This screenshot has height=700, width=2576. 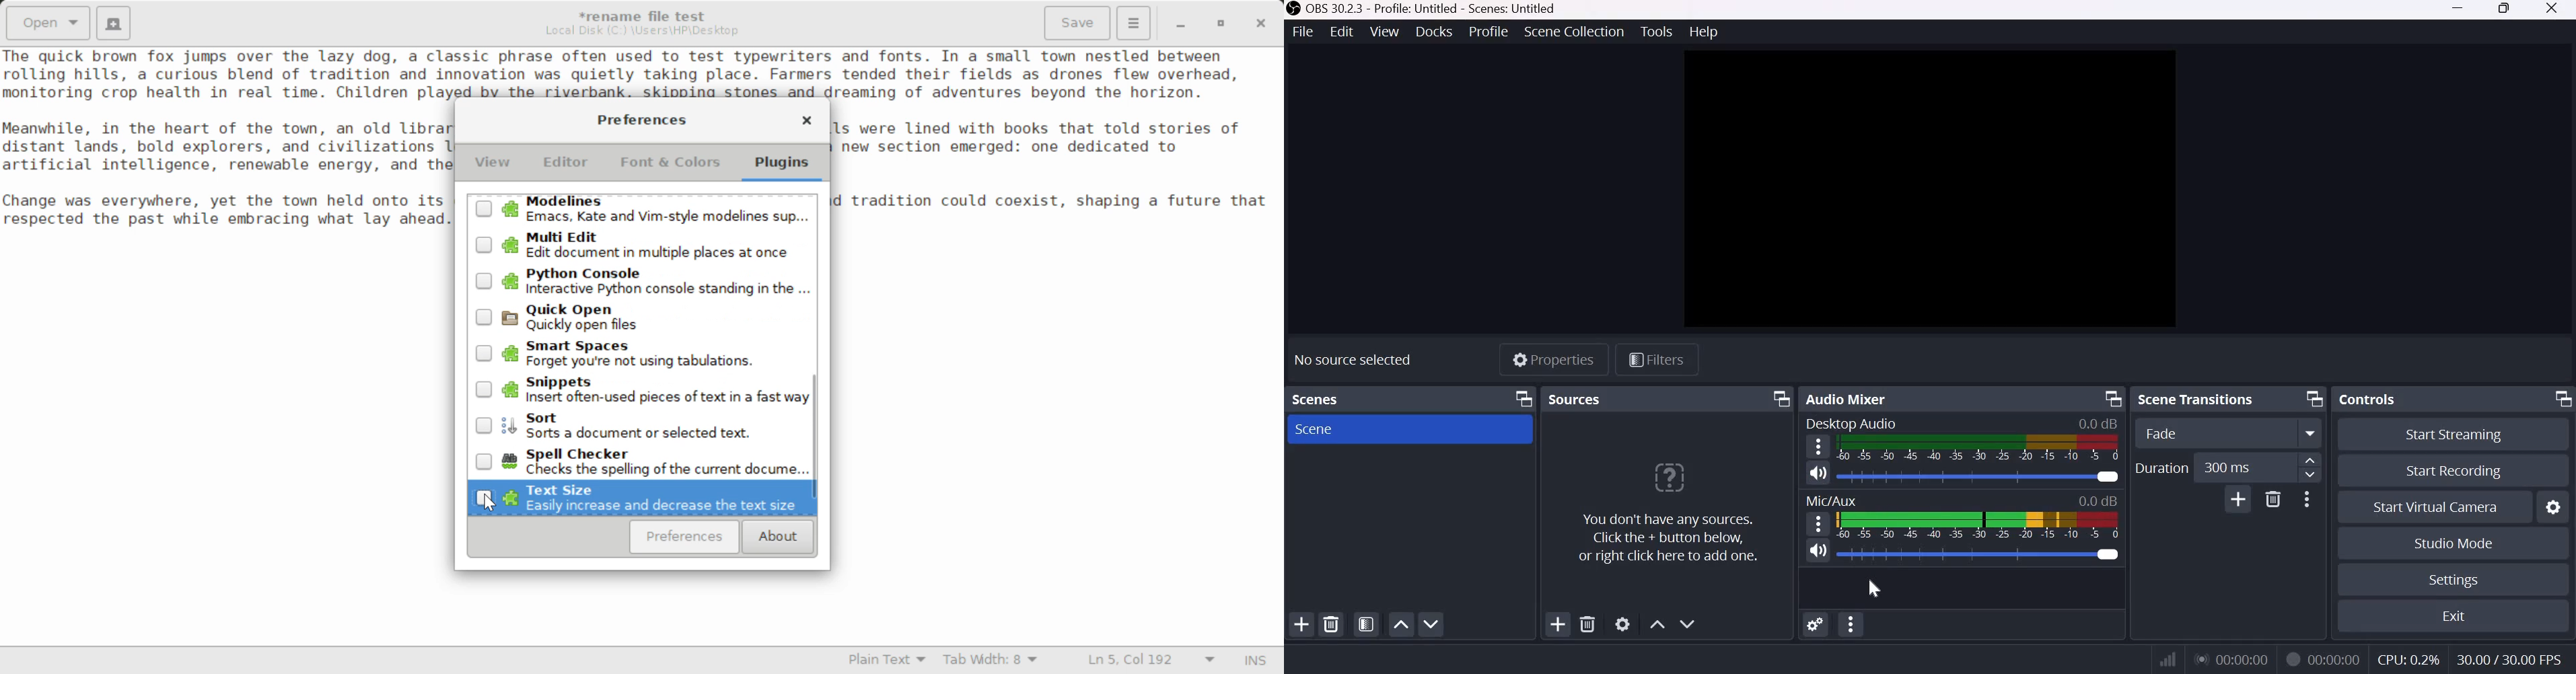 What do you see at coordinates (1354, 358) in the screenshot?
I see `No source selected` at bounding box center [1354, 358].